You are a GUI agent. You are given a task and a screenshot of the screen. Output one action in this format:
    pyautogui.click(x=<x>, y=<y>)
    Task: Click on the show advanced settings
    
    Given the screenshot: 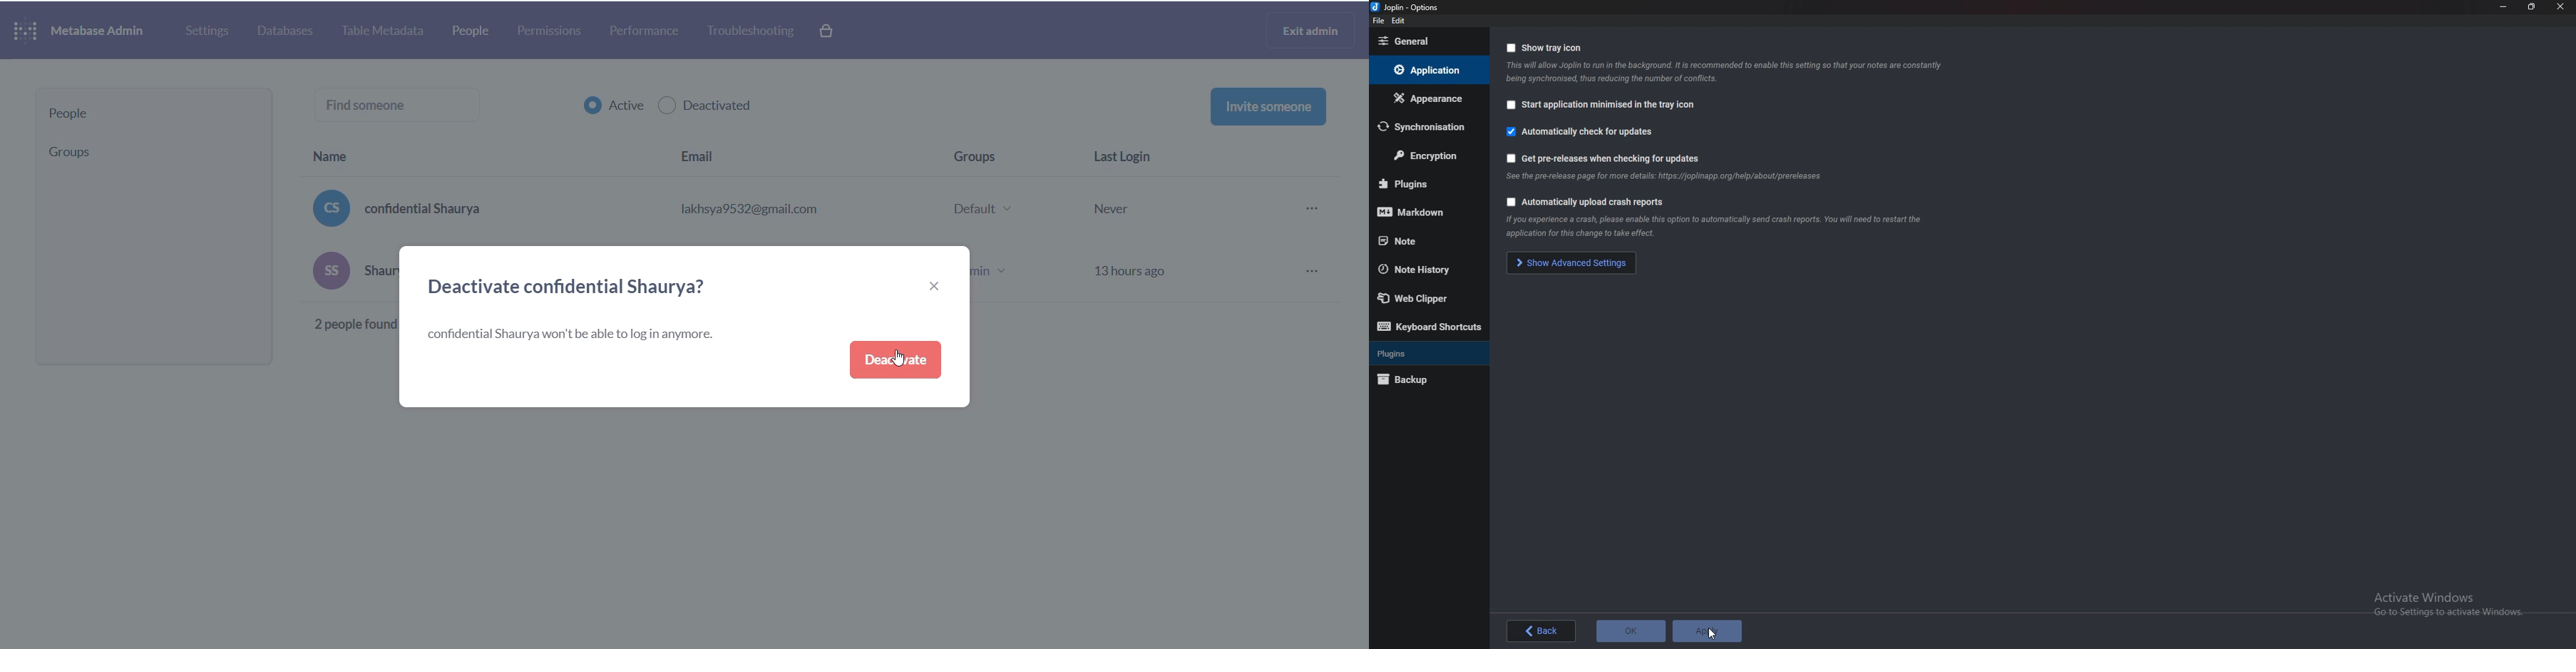 What is the action you would take?
    pyautogui.click(x=1573, y=262)
    